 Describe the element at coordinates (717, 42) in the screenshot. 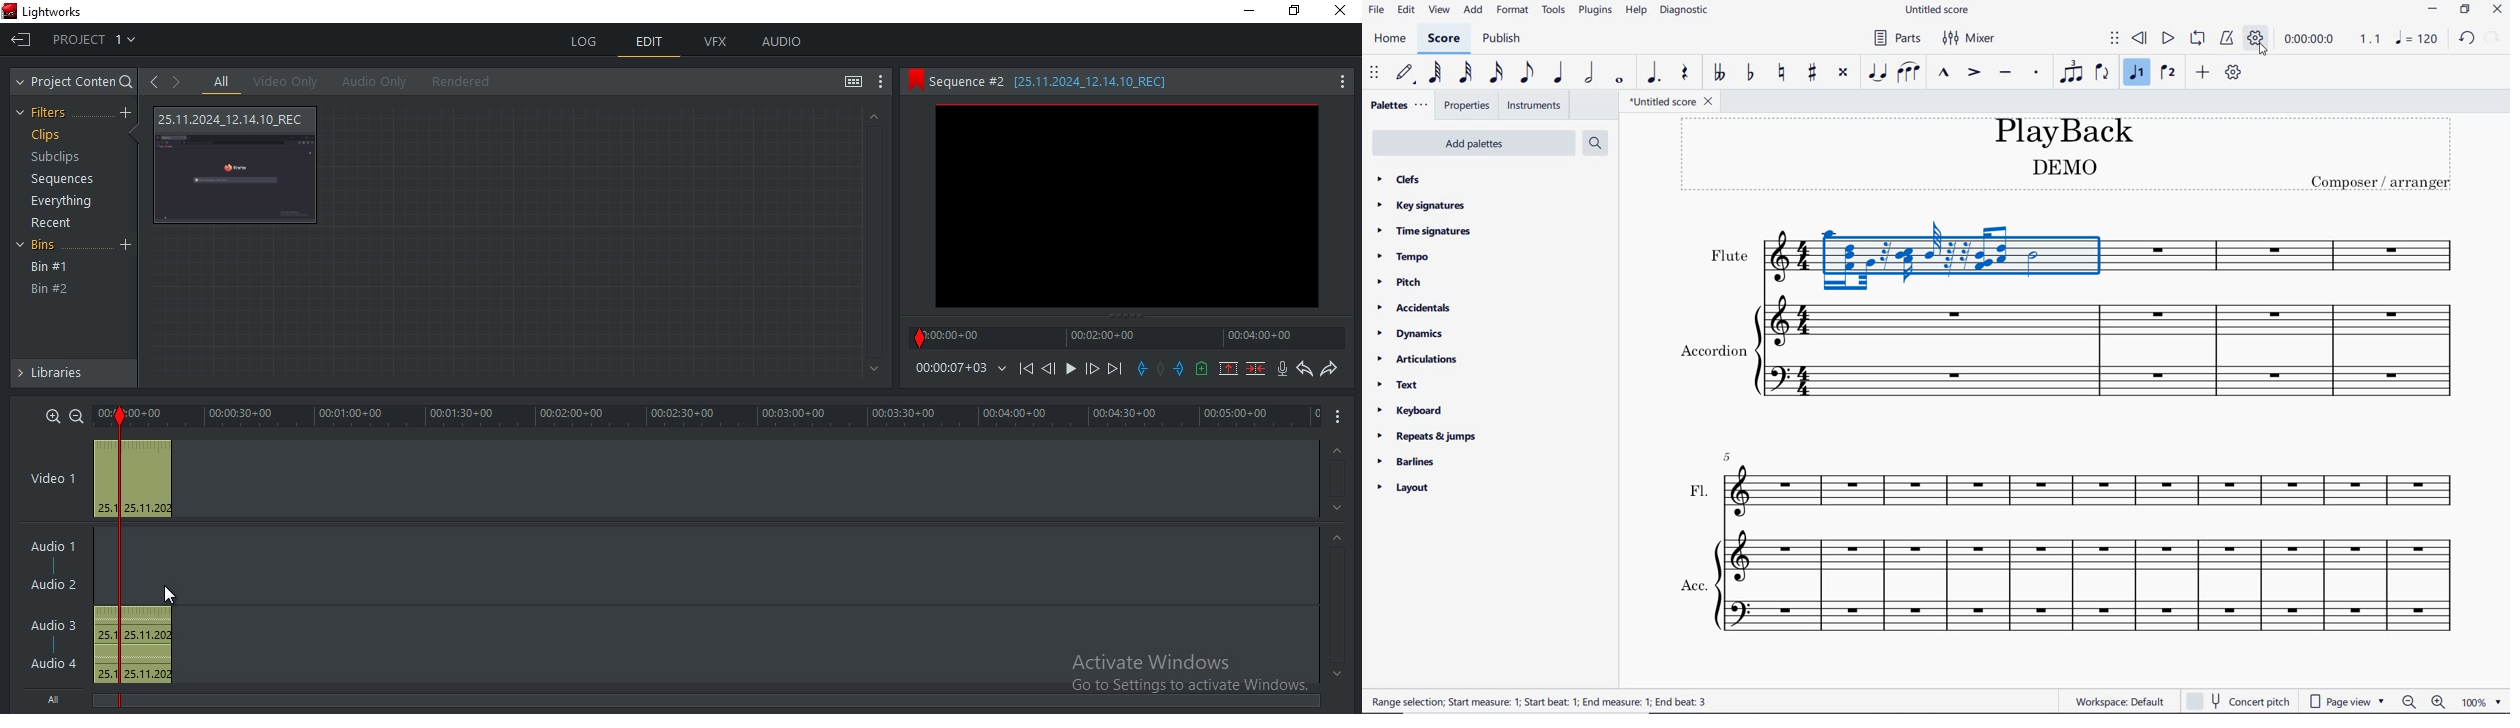

I see `vfx` at that location.